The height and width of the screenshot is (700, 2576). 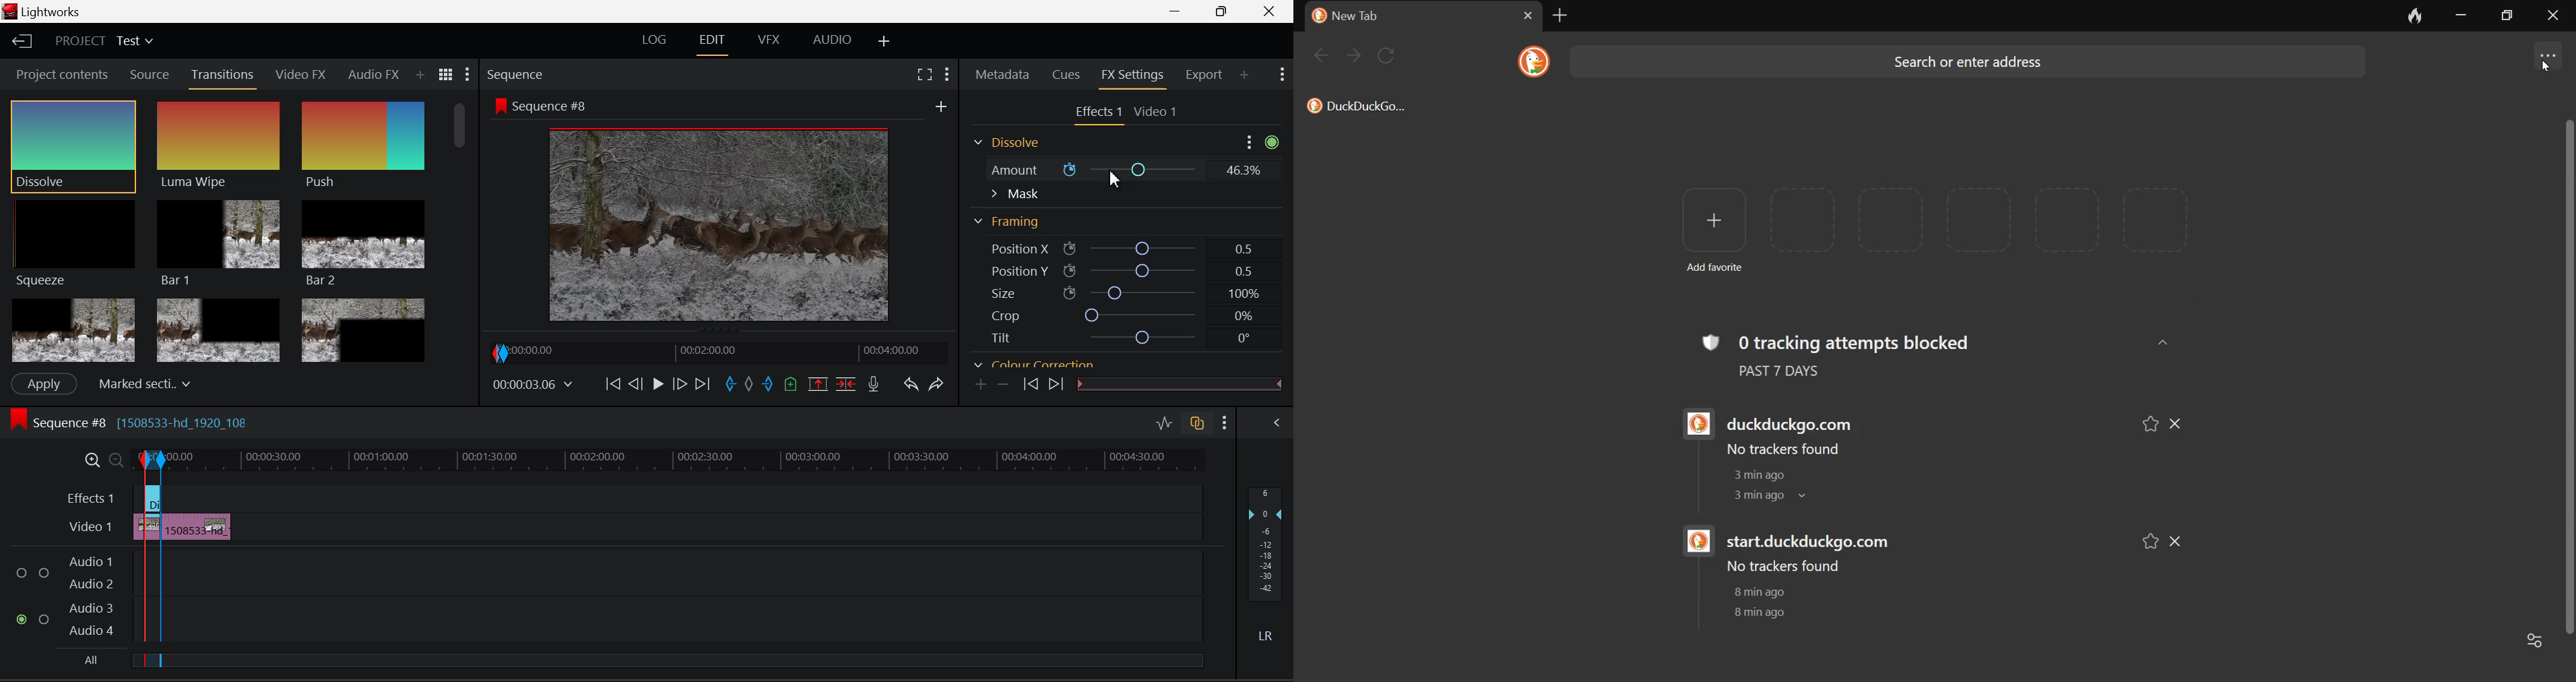 What do you see at coordinates (1692, 424) in the screenshot?
I see `duckduck go logo` at bounding box center [1692, 424].